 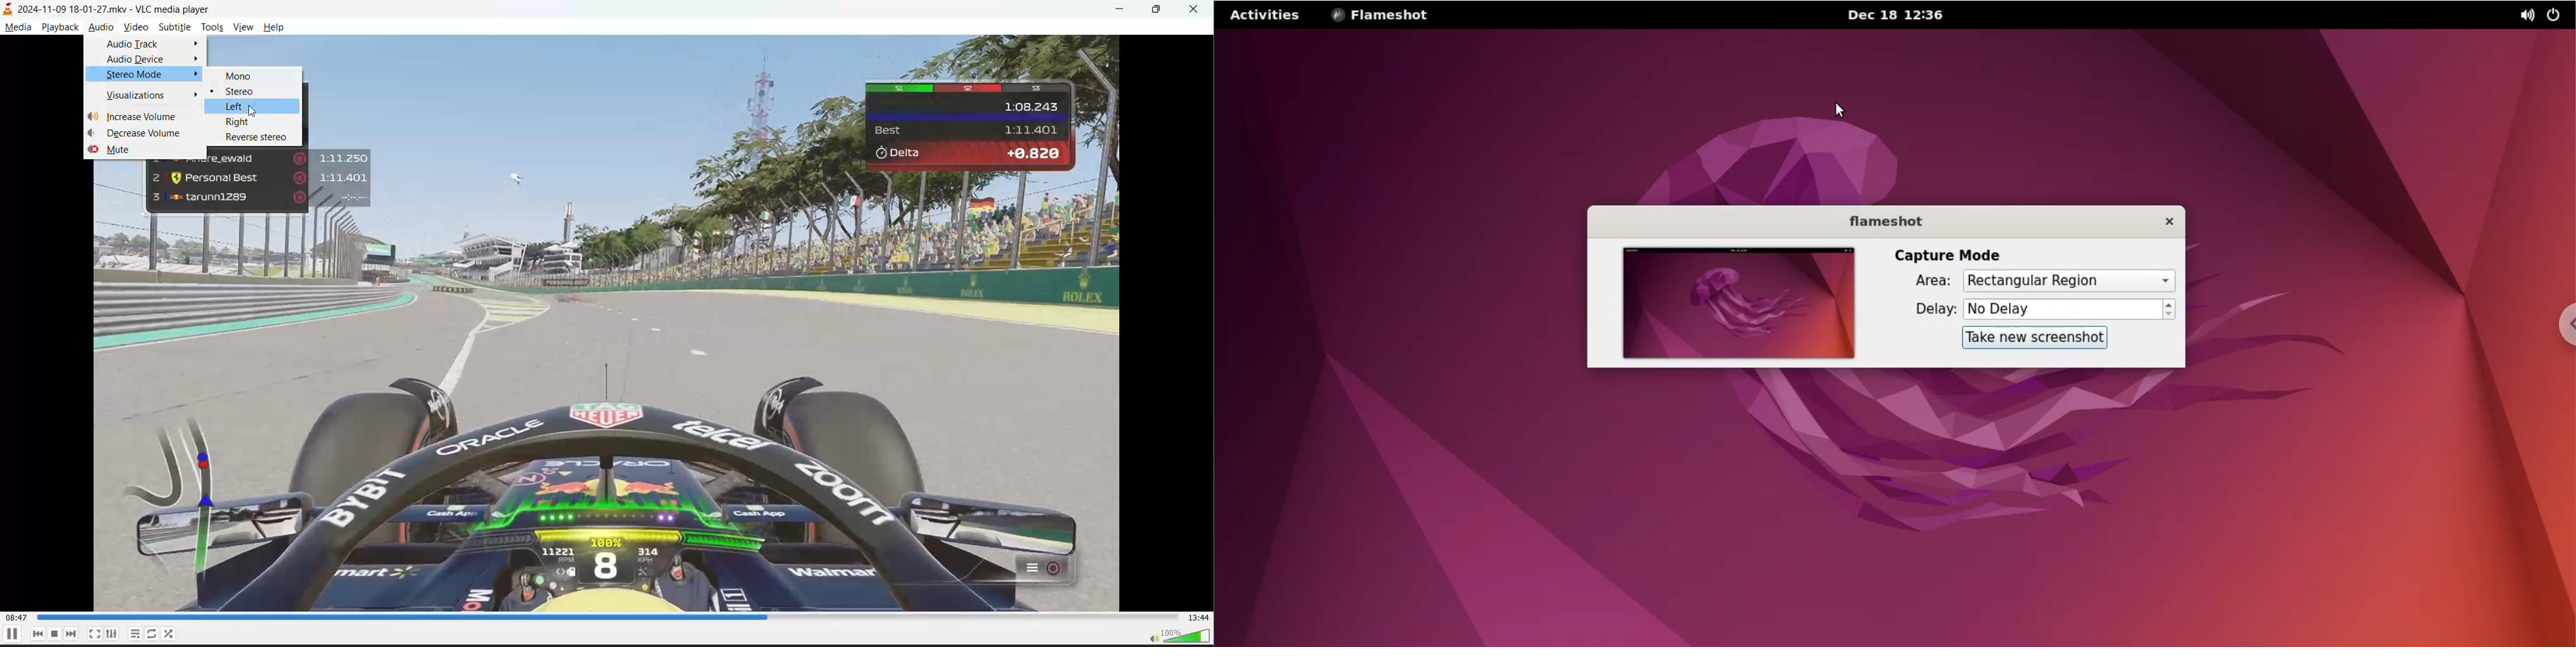 What do you see at coordinates (59, 27) in the screenshot?
I see `playback` at bounding box center [59, 27].